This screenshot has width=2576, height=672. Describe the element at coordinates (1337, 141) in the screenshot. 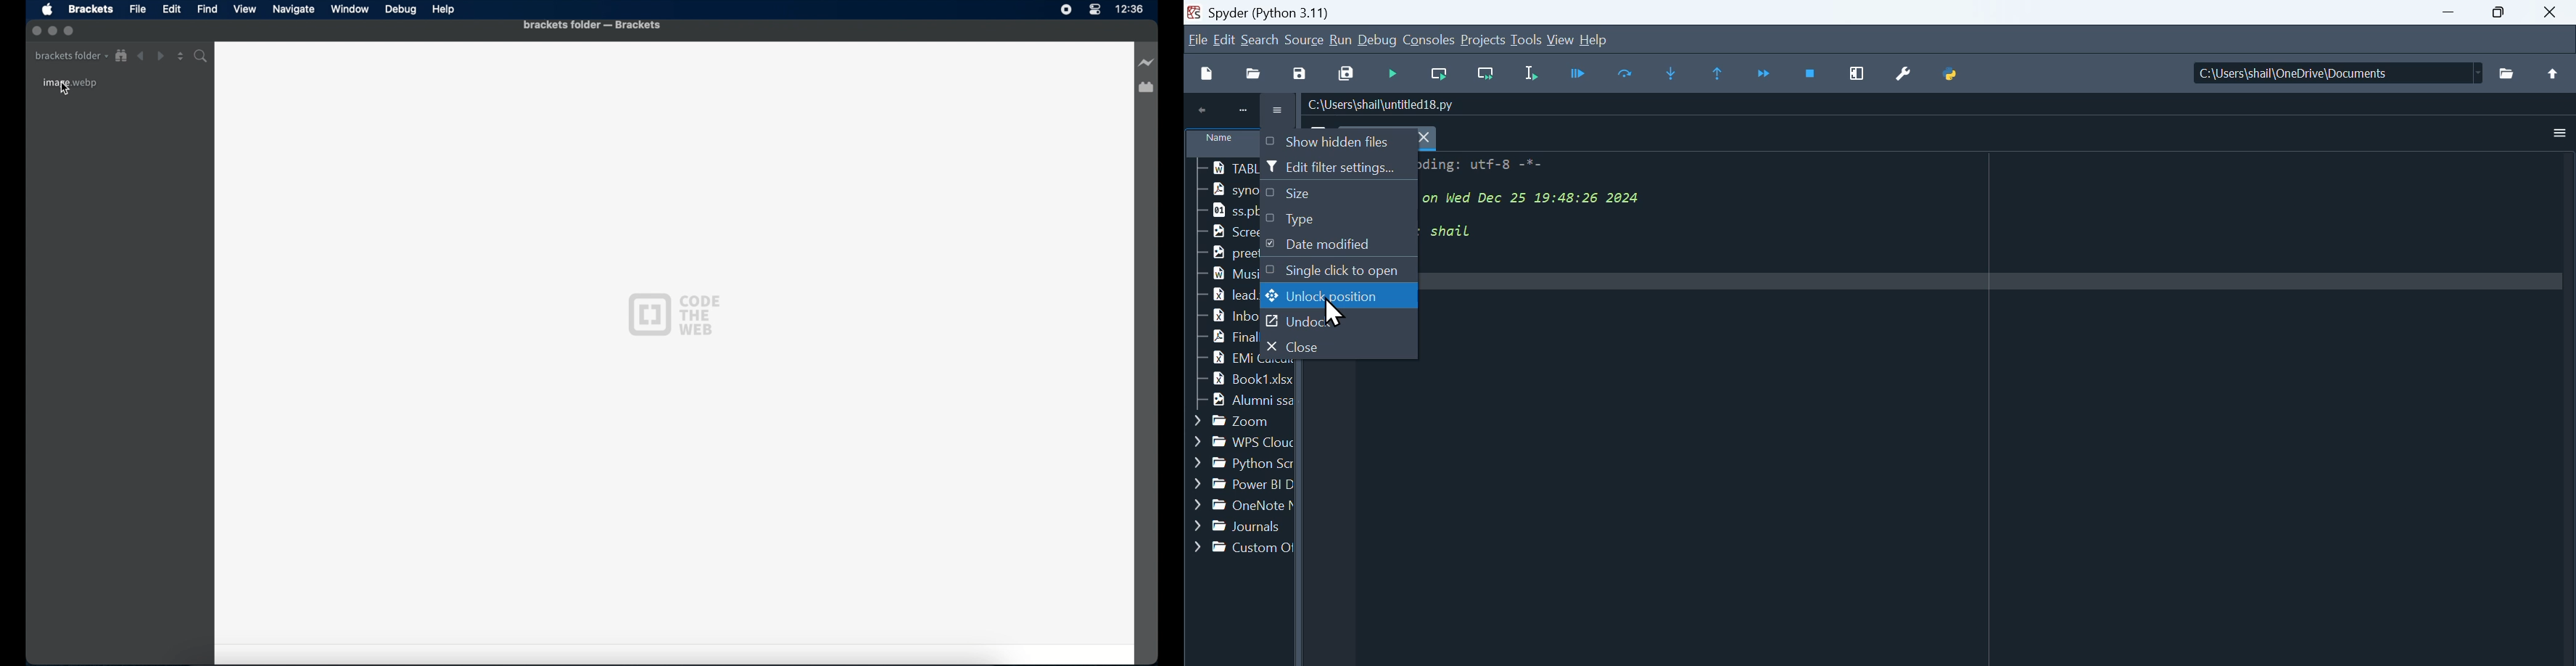

I see `show hidden files` at that location.